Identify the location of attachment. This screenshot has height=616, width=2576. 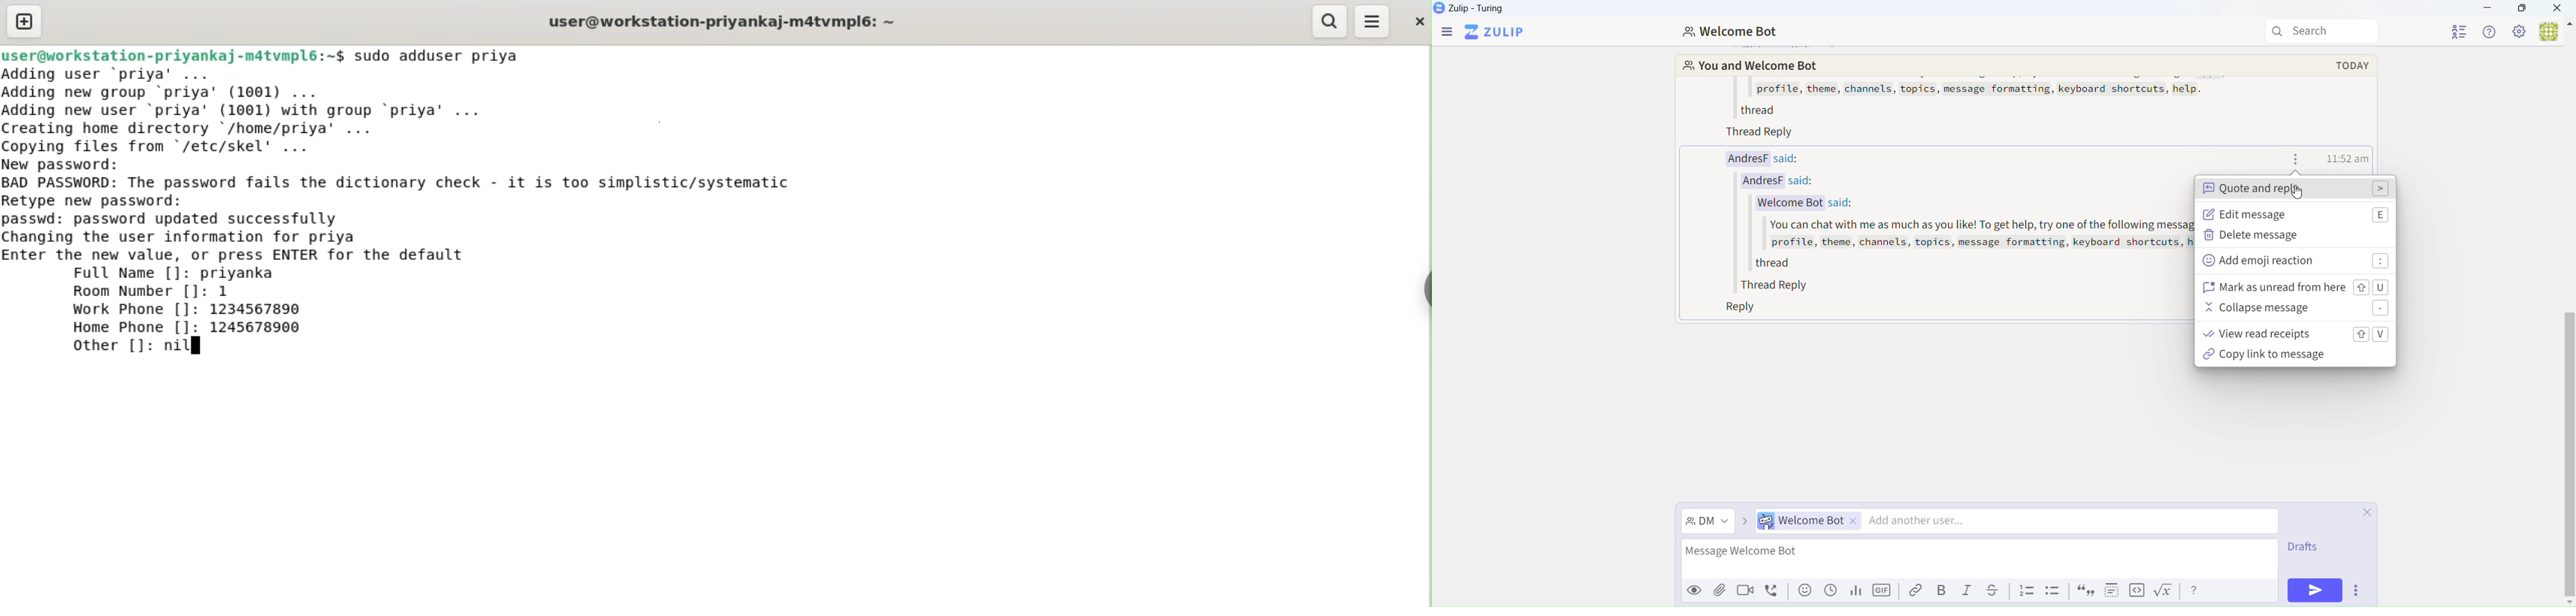
(1719, 594).